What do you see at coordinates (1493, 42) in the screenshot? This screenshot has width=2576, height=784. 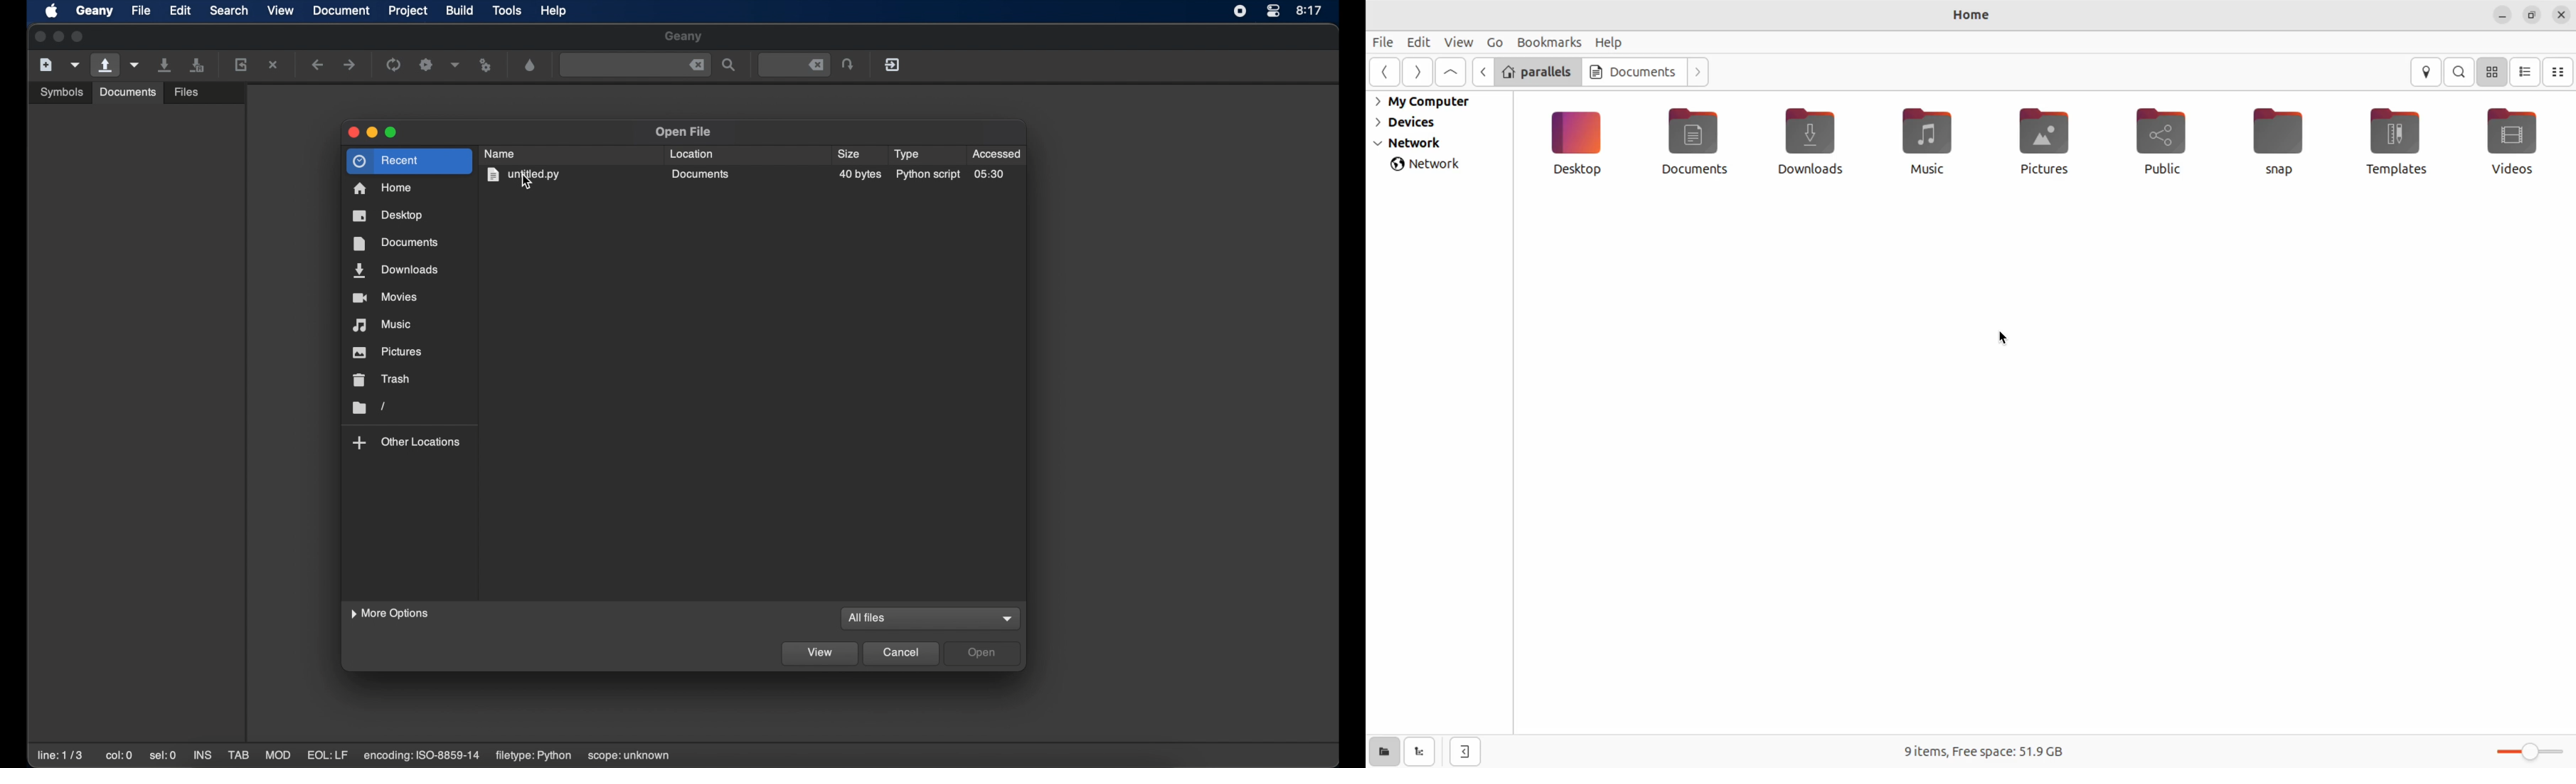 I see `Go` at bounding box center [1493, 42].